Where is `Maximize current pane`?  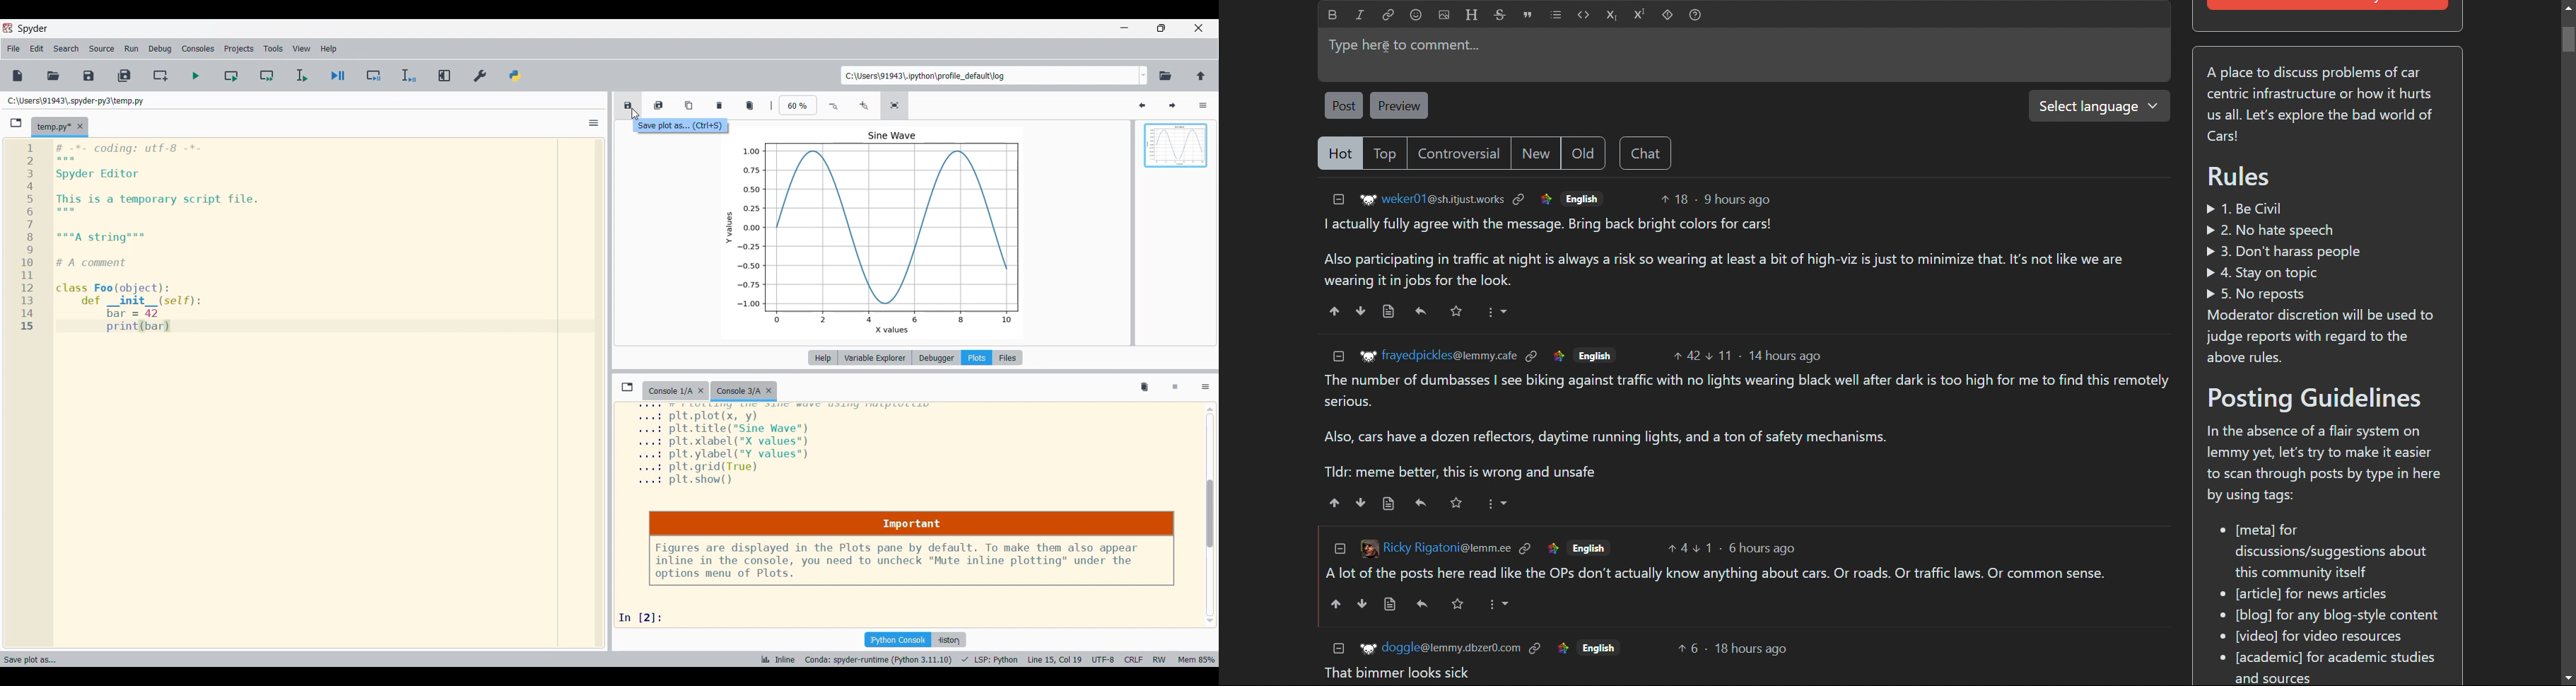 Maximize current pane is located at coordinates (445, 75).